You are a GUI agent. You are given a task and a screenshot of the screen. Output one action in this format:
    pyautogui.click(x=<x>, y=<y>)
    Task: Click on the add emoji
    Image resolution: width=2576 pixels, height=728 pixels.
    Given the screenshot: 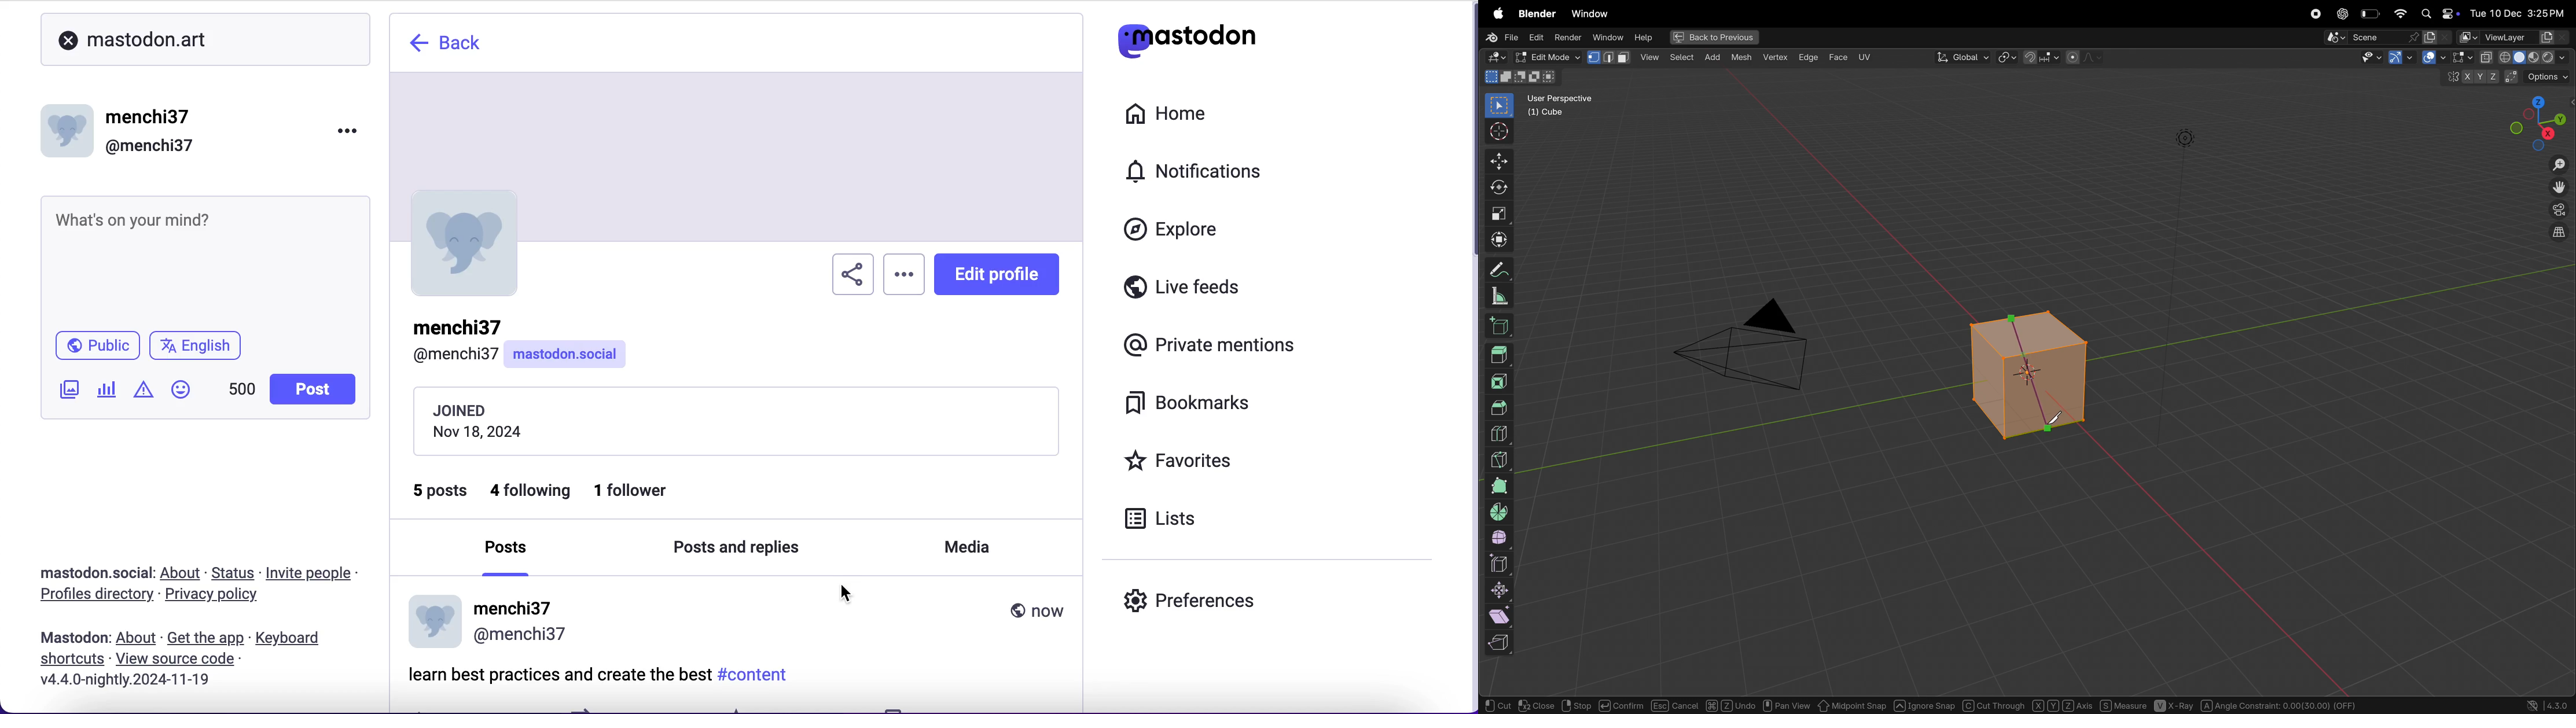 What is the action you would take?
    pyautogui.click(x=181, y=395)
    